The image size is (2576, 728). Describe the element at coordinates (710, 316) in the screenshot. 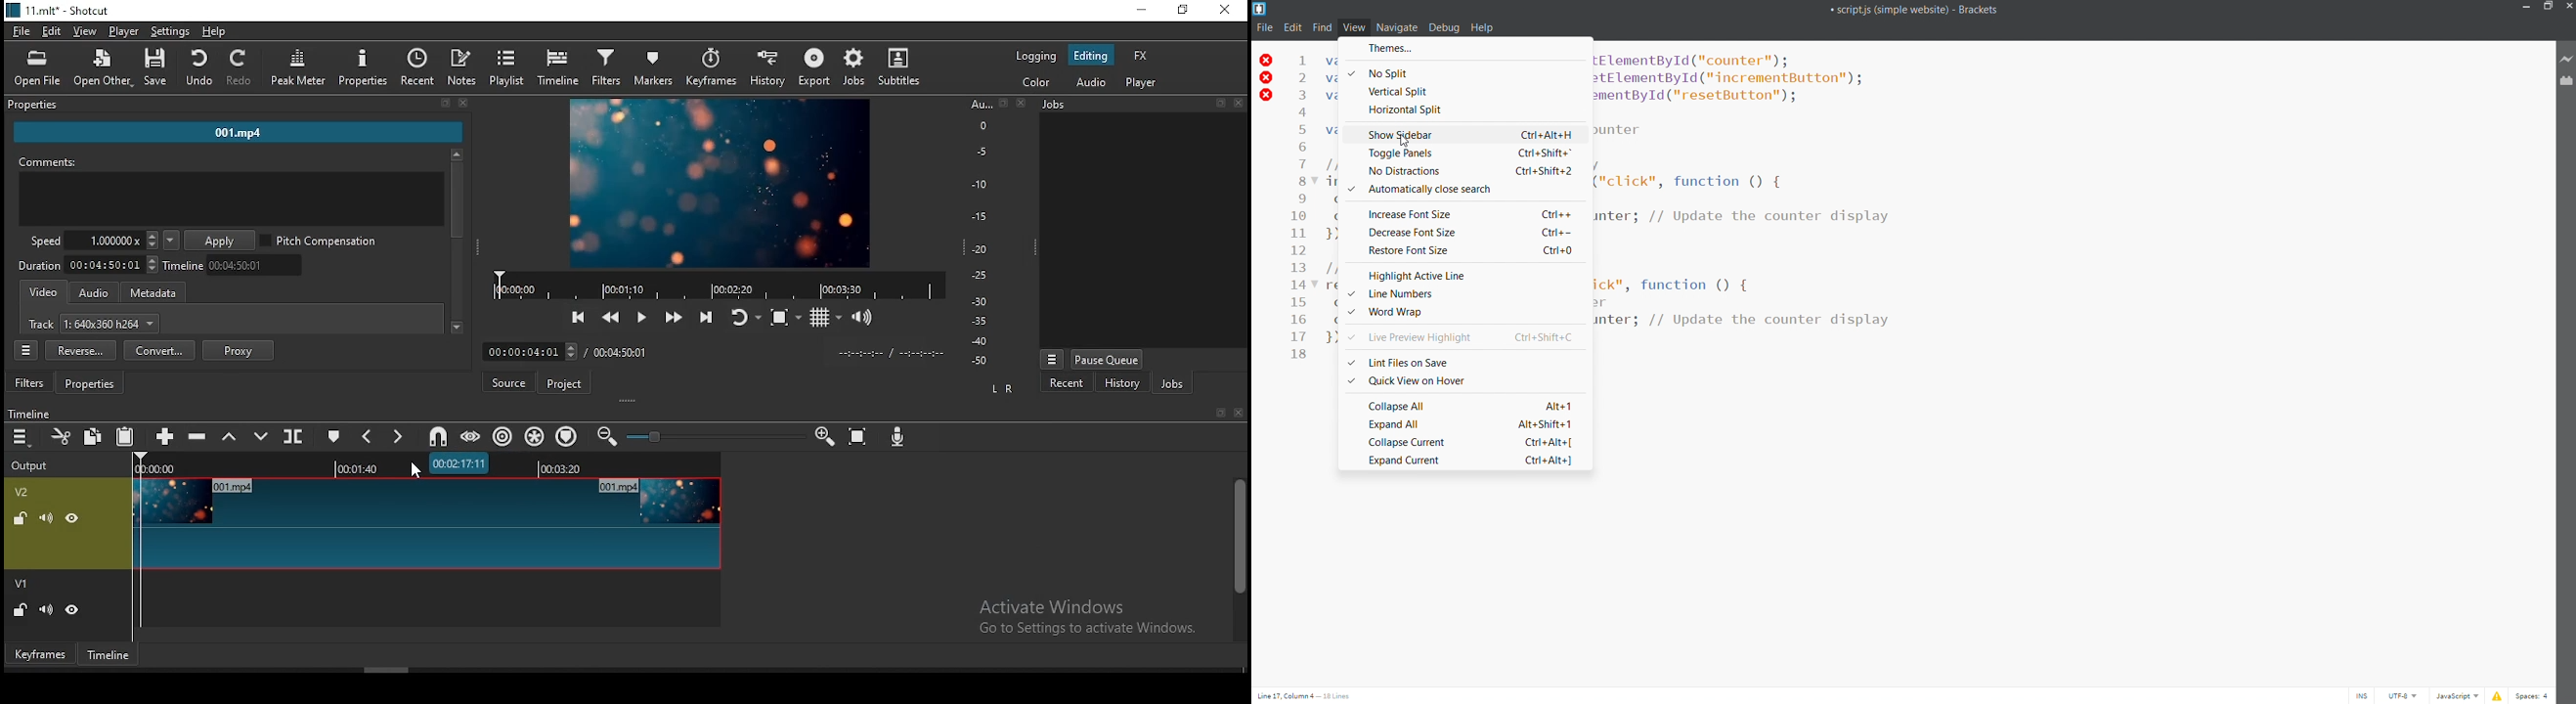

I see `skip to the next point` at that location.